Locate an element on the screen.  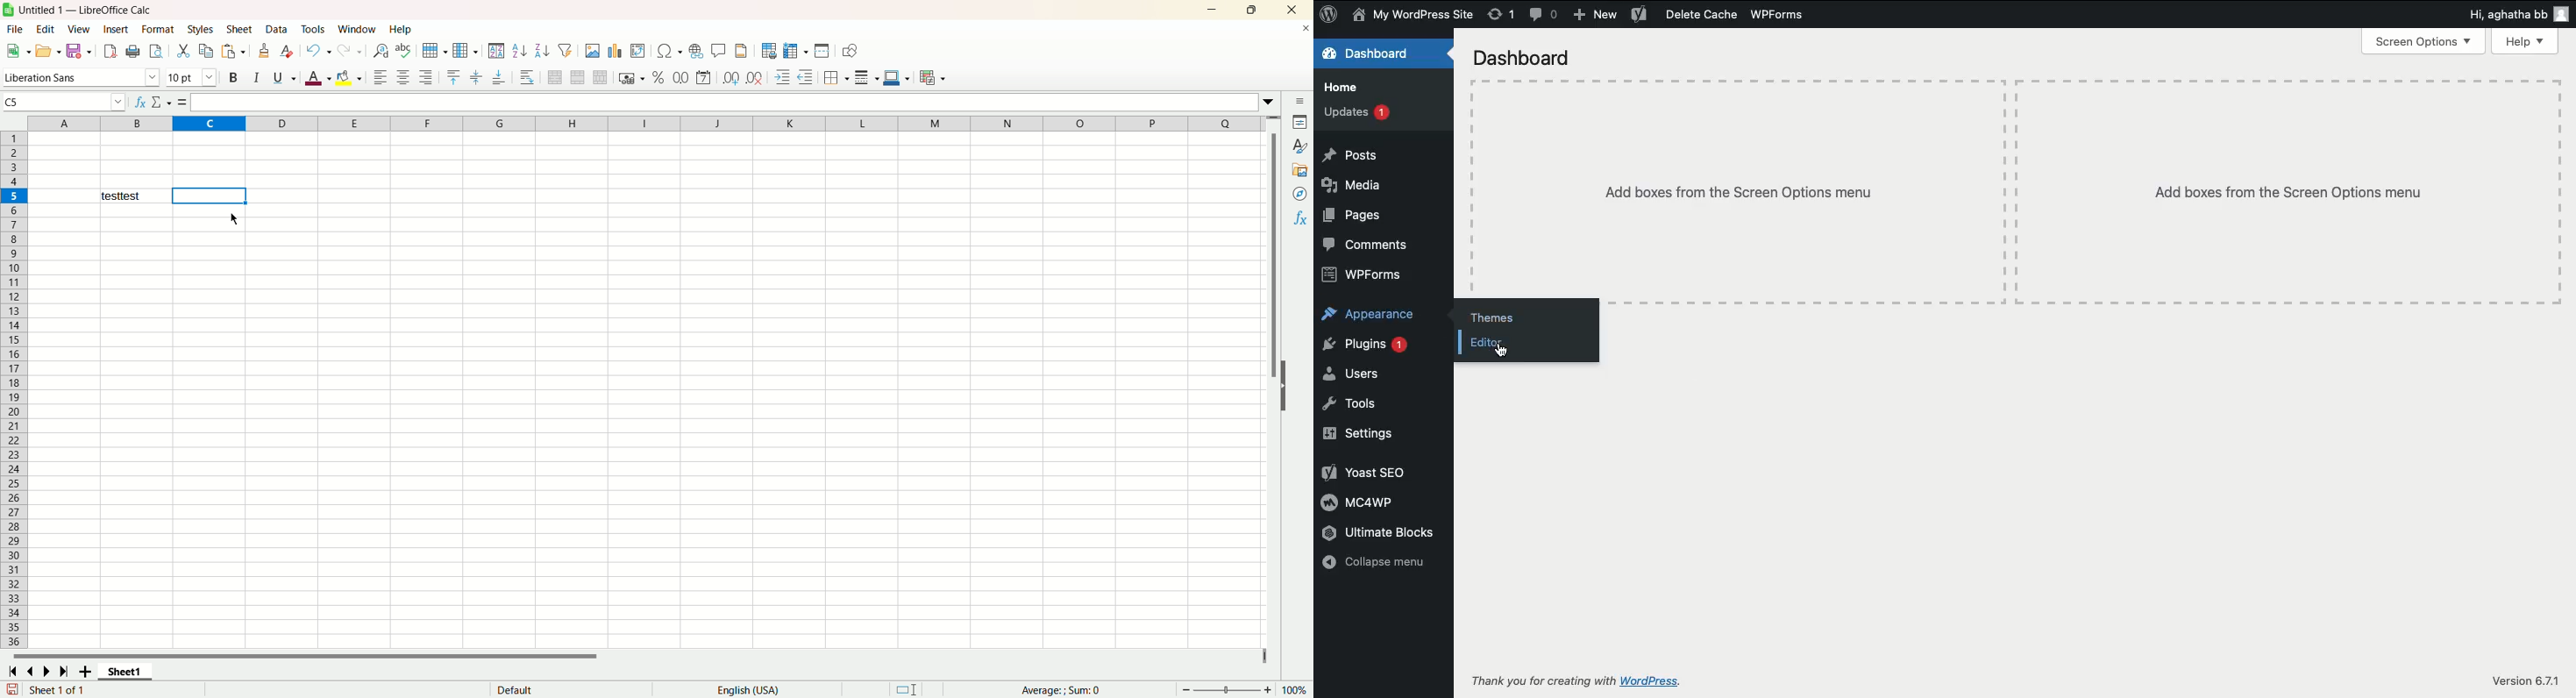
background color is located at coordinates (349, 77).